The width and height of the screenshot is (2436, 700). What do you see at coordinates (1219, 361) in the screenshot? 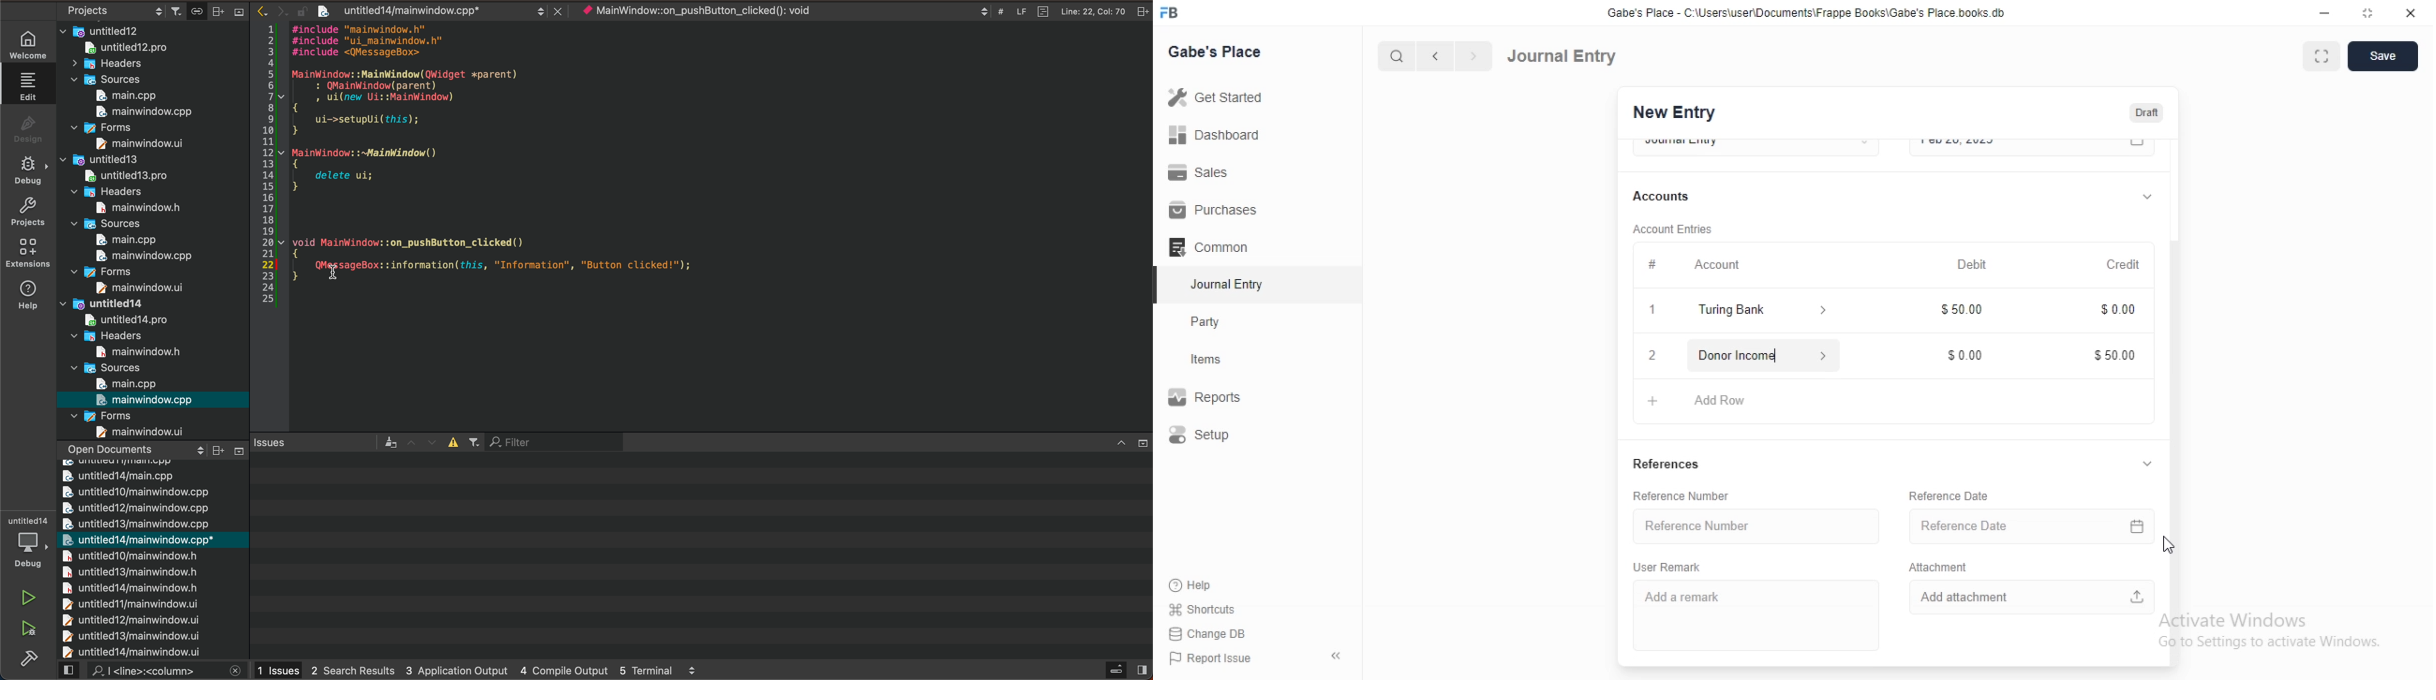
I see `items` at bounding box center [1219, 361].